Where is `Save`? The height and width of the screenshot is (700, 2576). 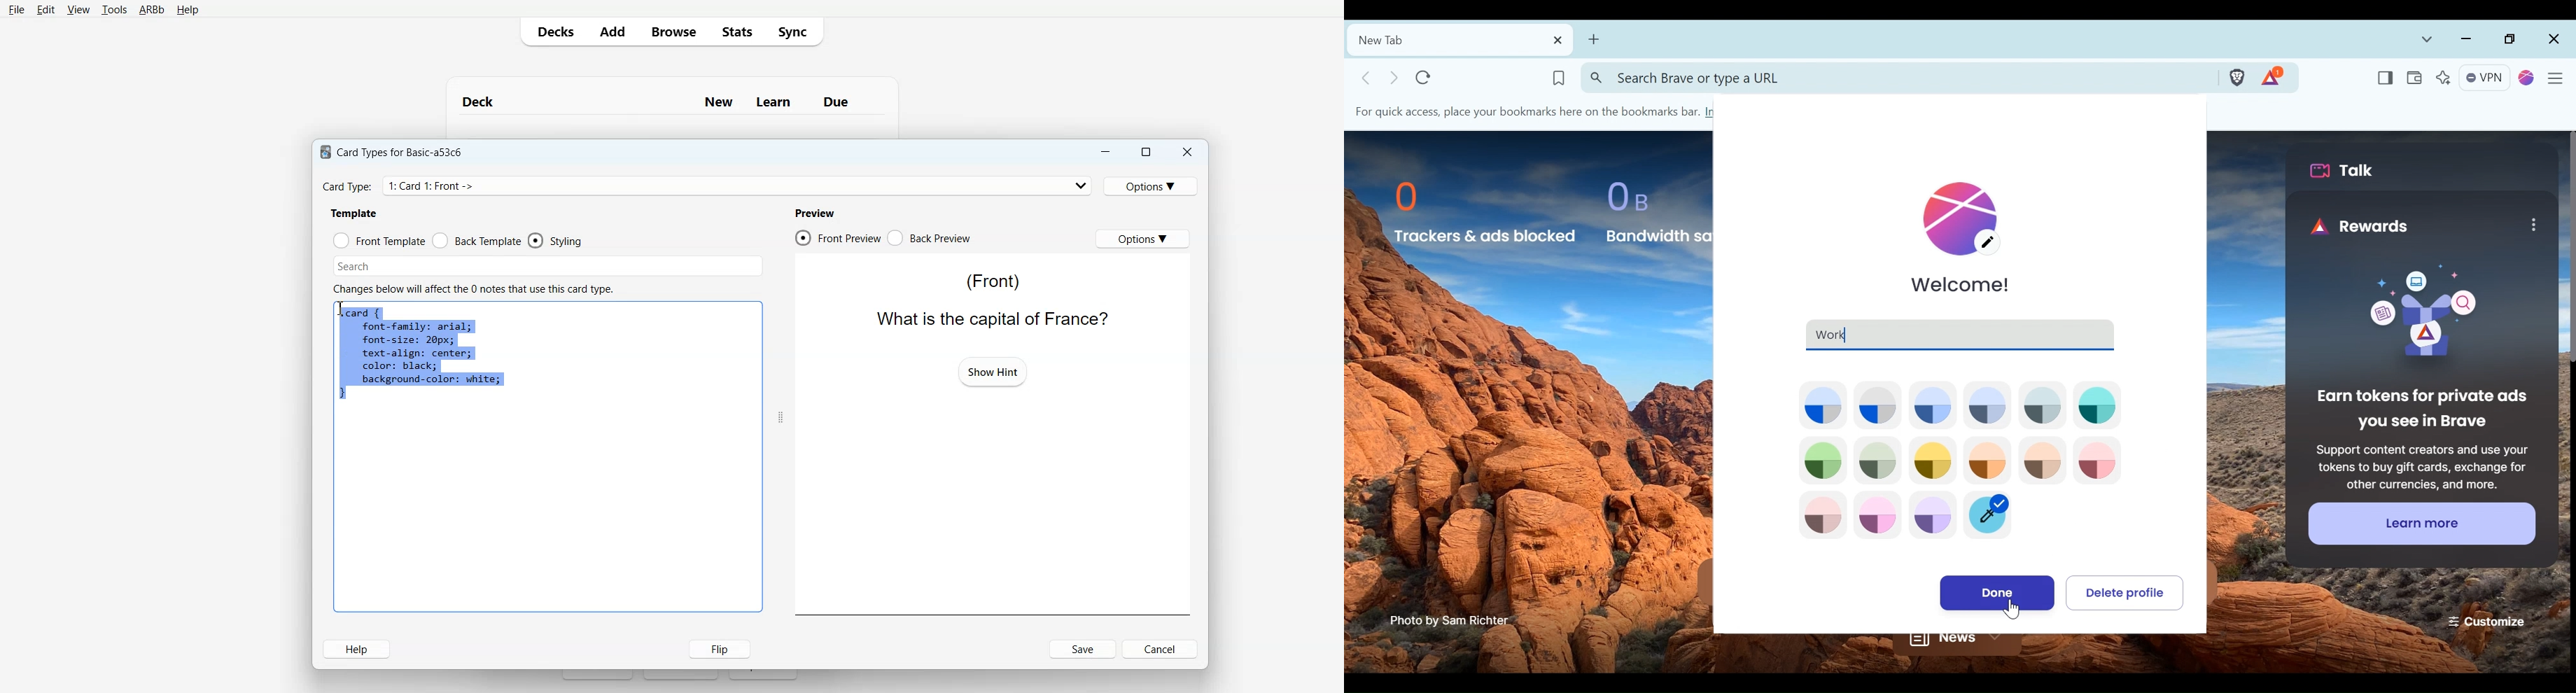 Save is located at coordinates (1084, 649).